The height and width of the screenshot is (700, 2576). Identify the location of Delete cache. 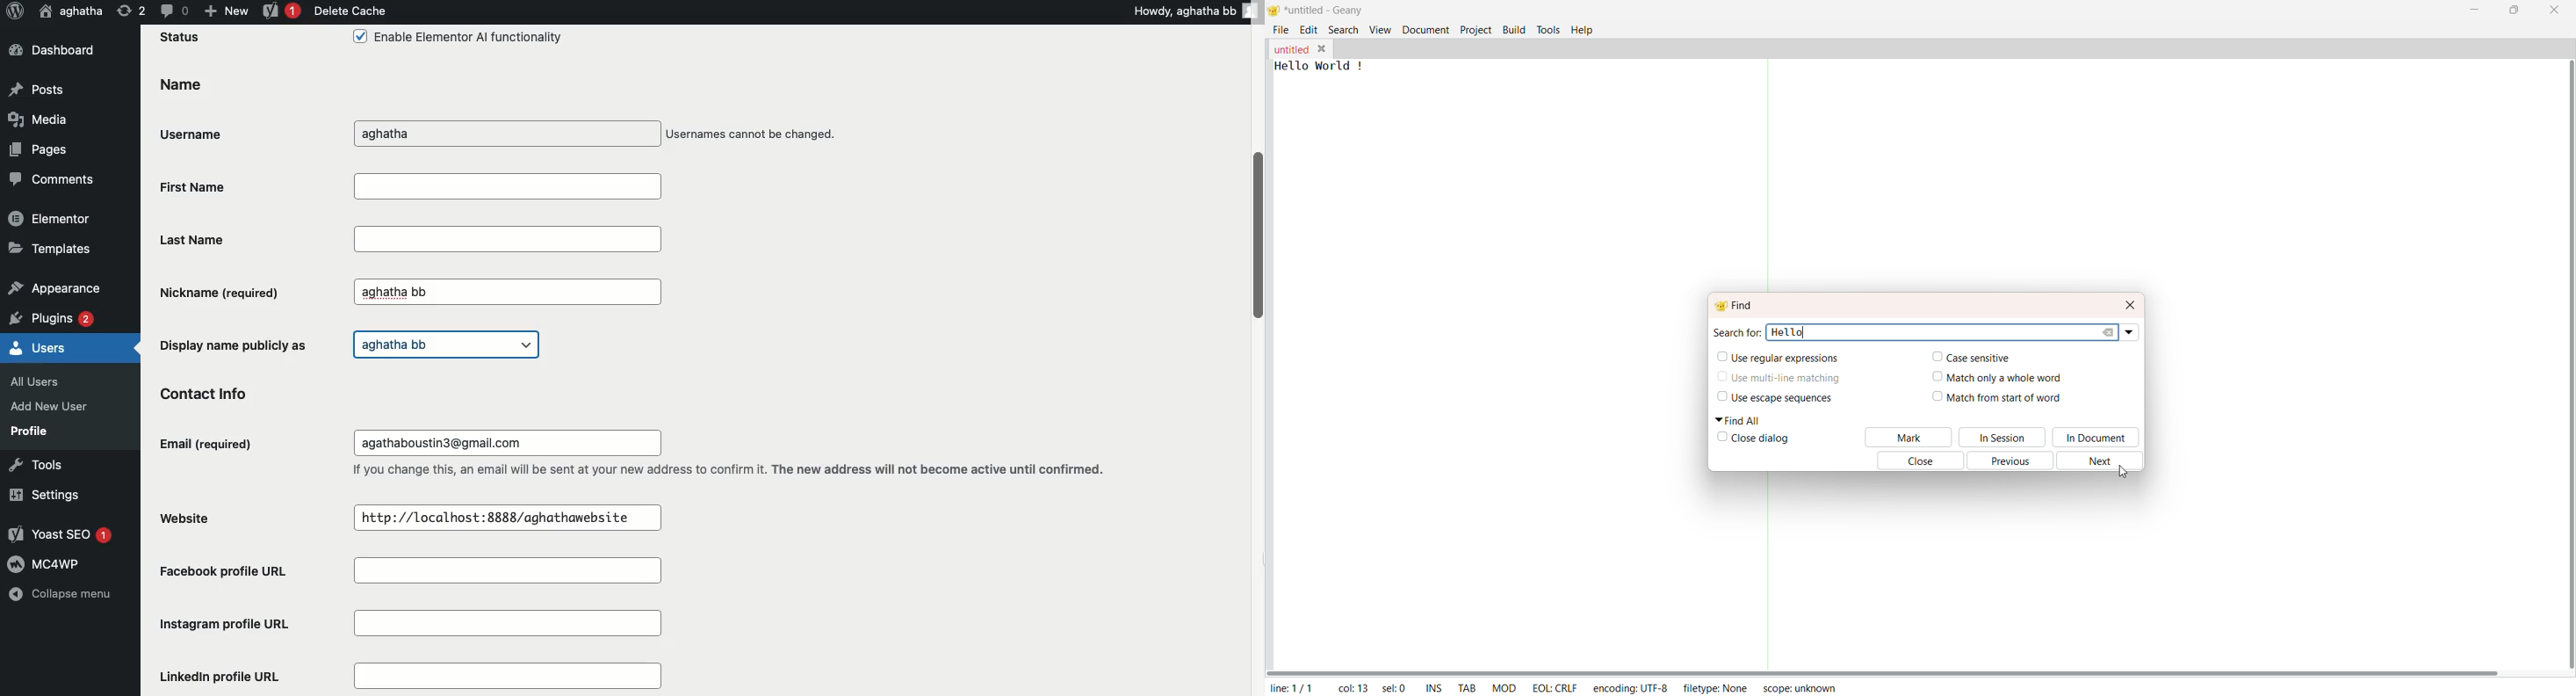
(350, 11).